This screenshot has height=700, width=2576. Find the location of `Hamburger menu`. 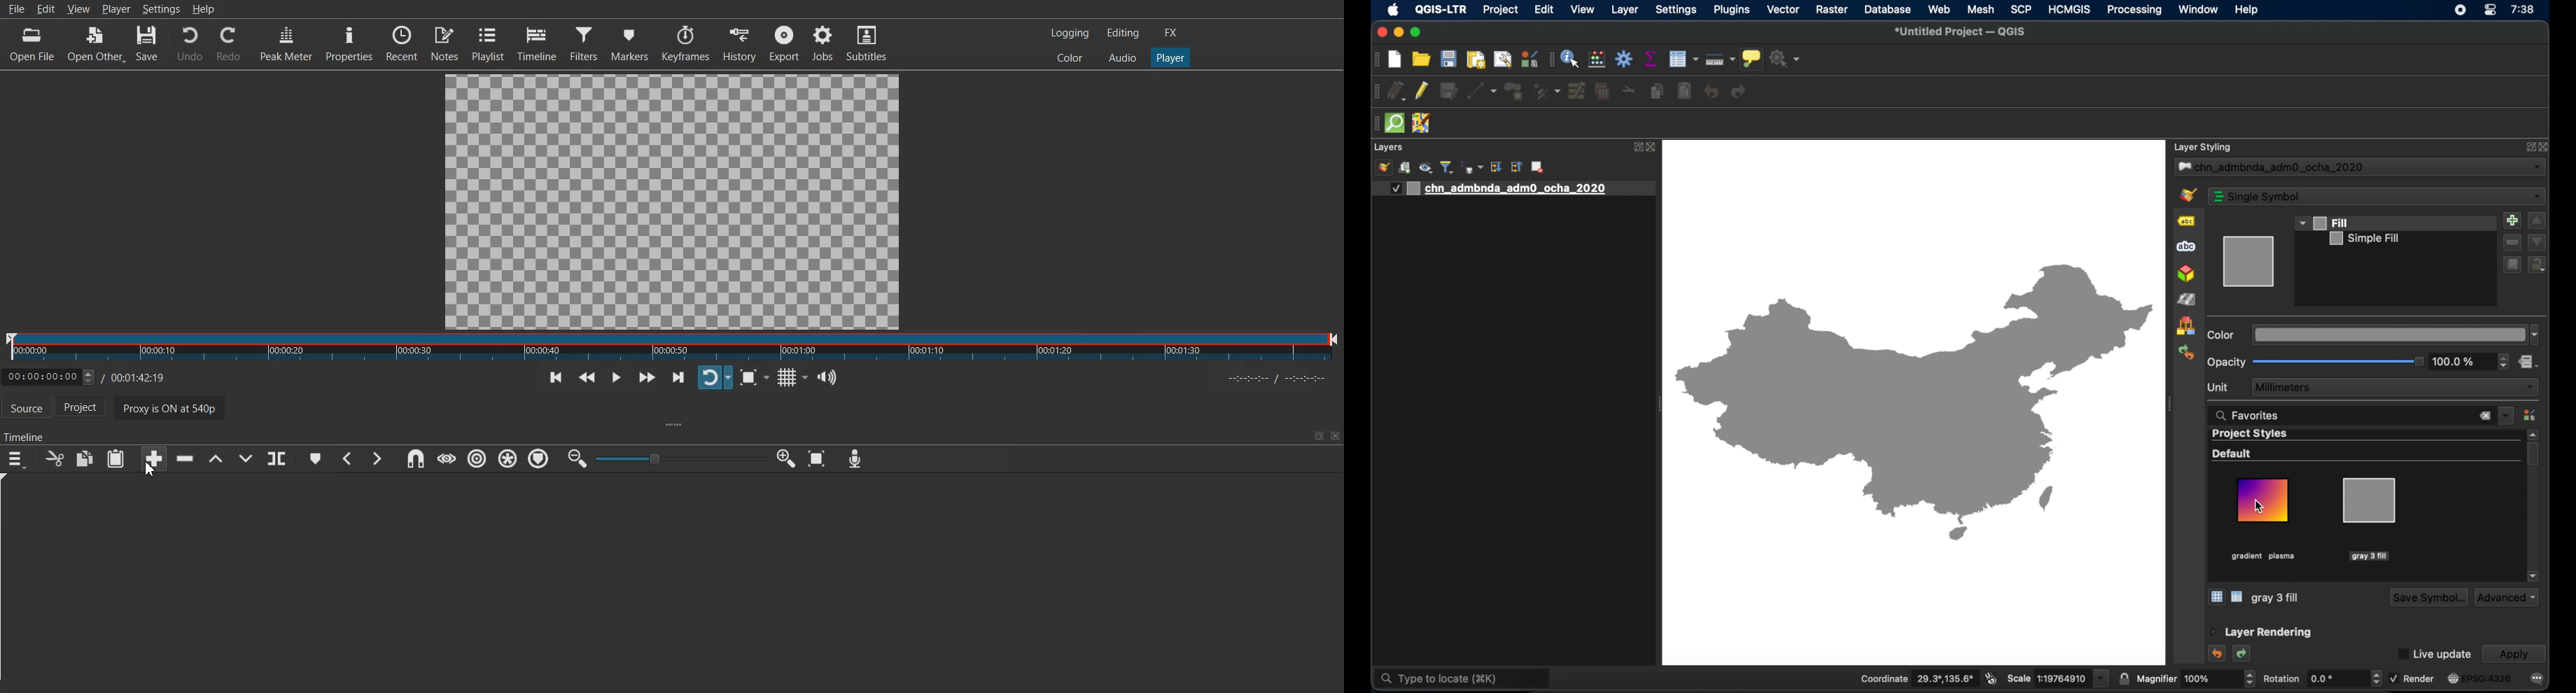

Hamburger menu is located at coordinates (15, 459).